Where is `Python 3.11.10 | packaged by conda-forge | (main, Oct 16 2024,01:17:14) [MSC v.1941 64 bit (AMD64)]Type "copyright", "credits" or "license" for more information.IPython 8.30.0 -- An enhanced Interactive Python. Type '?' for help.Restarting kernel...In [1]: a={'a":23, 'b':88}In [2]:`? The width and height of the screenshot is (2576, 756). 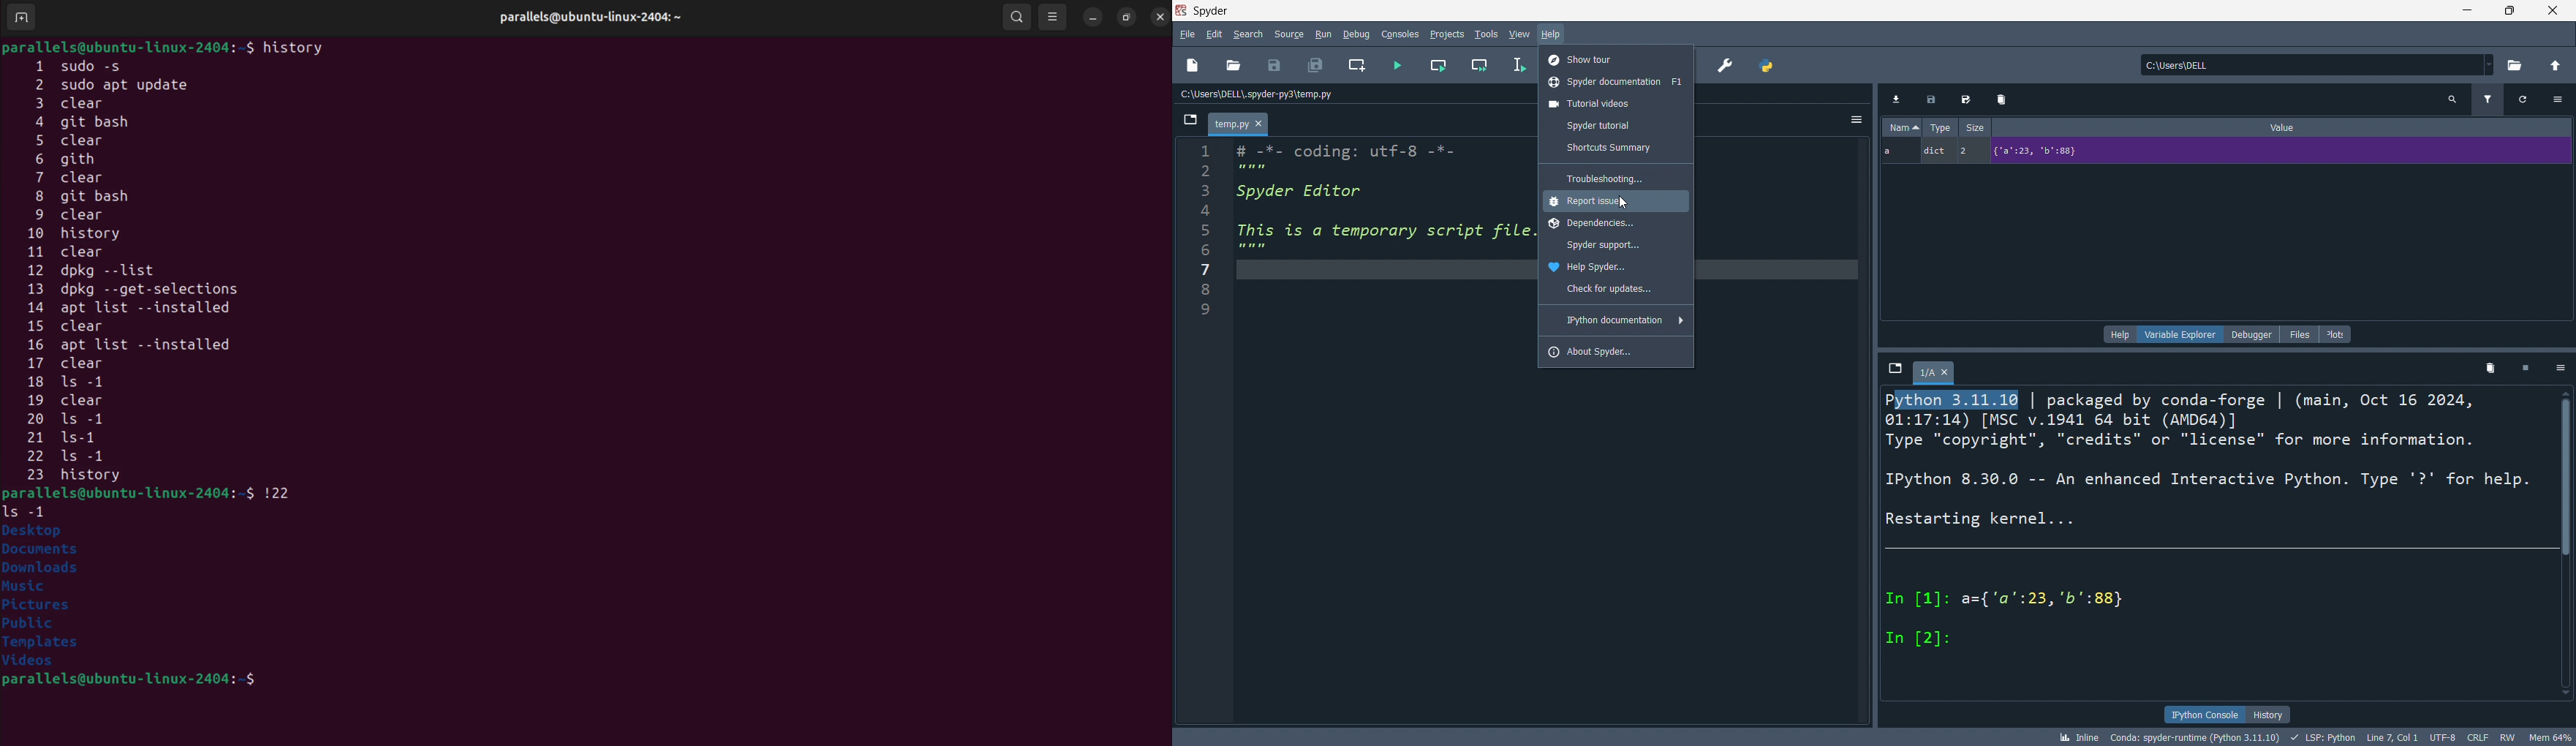 Python 3.11.10 | packaged by conda-forge | (main, Oct 16 2024,01:17:14) [MSC v.1941 64 bit (AMD64)]Type "copyright", "credits" or "license" for more information.IPython 8.30.0 -- An enhanced Interactive Python. Type '?' for help.Restarting kernel...In [1]: a={'a":23, 'b':88}In [2]: is located at coordinates (2206, 525).